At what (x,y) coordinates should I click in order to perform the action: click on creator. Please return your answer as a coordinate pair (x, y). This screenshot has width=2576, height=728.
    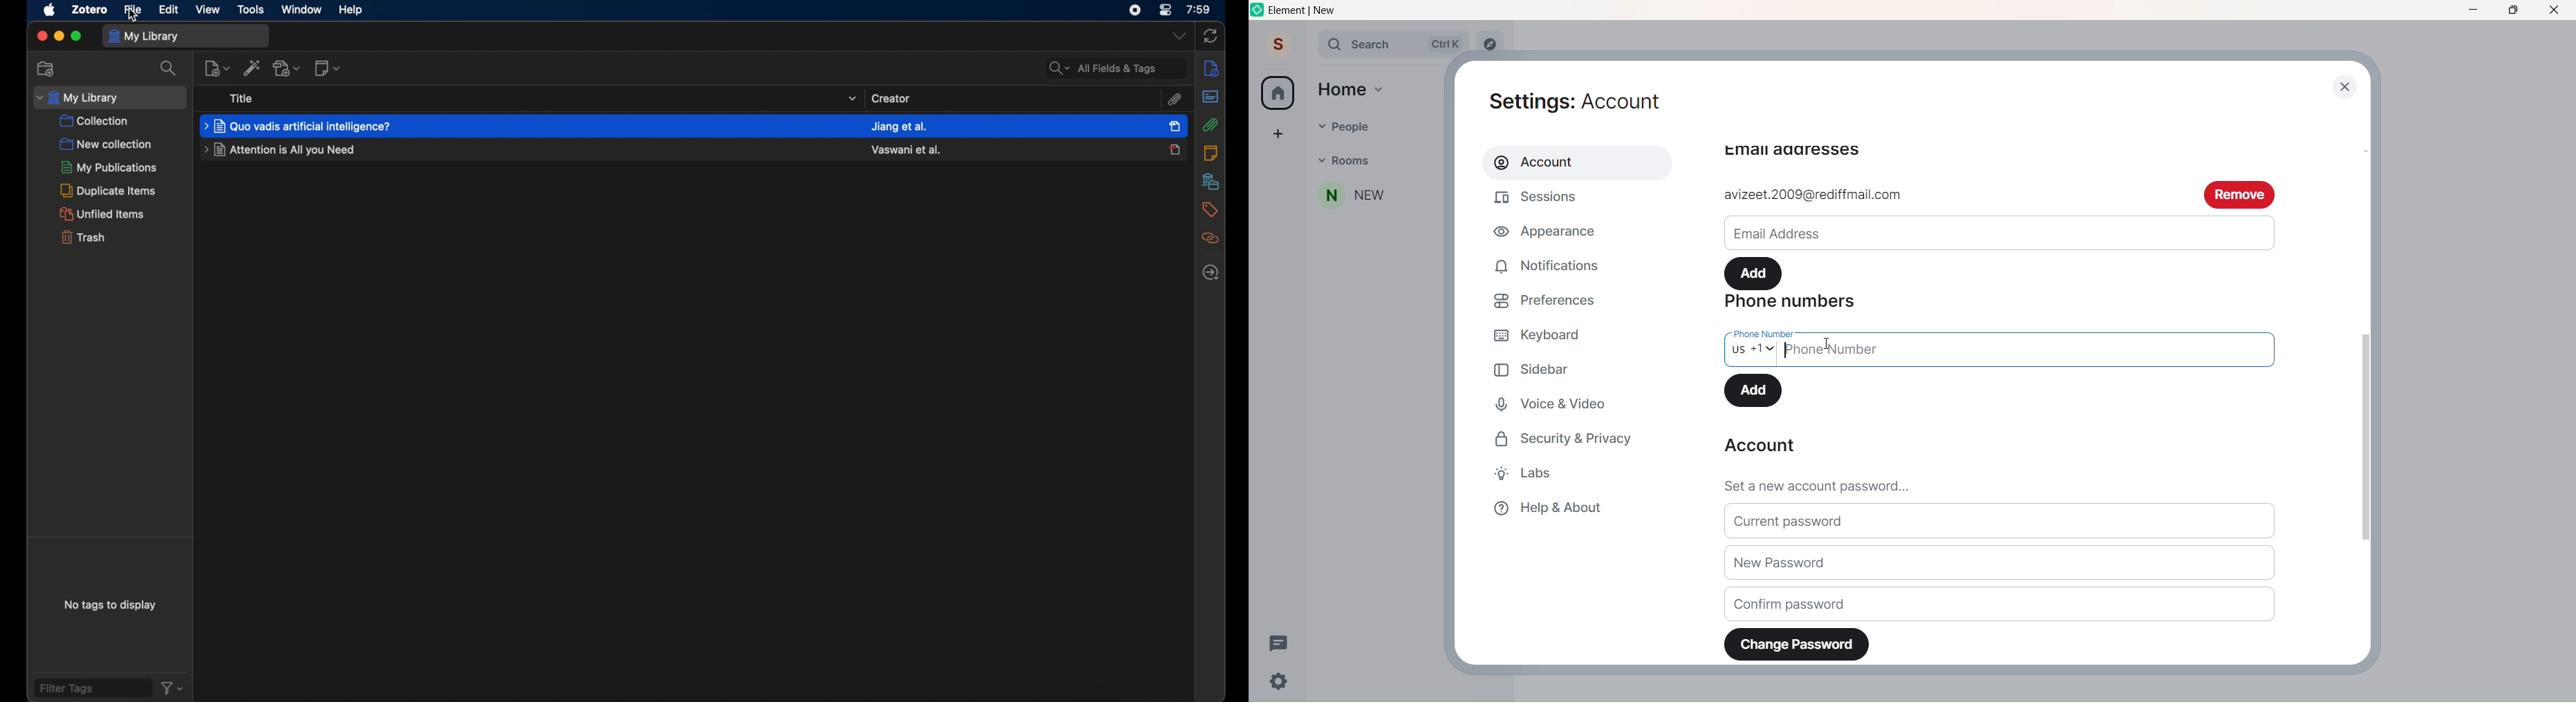
    Looking at the image, I should click on (891, 98).